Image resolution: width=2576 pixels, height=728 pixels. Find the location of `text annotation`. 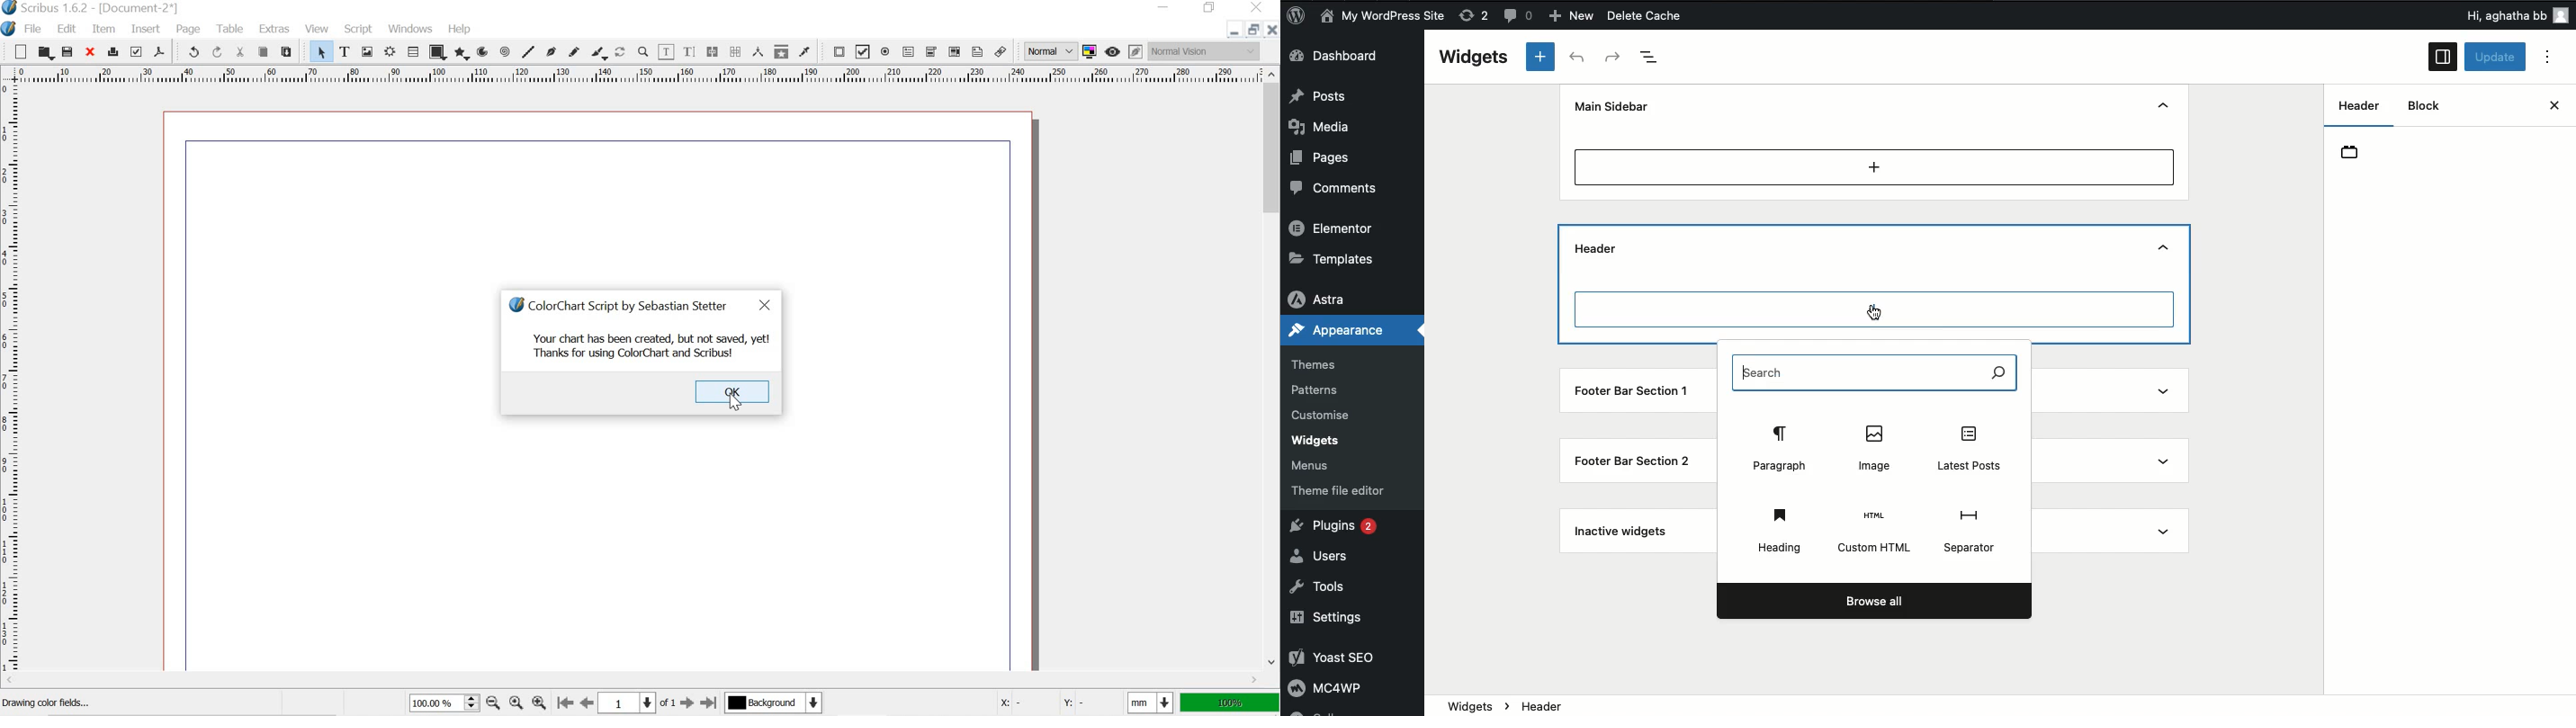

text annotation is located at coordinates (978, 52).